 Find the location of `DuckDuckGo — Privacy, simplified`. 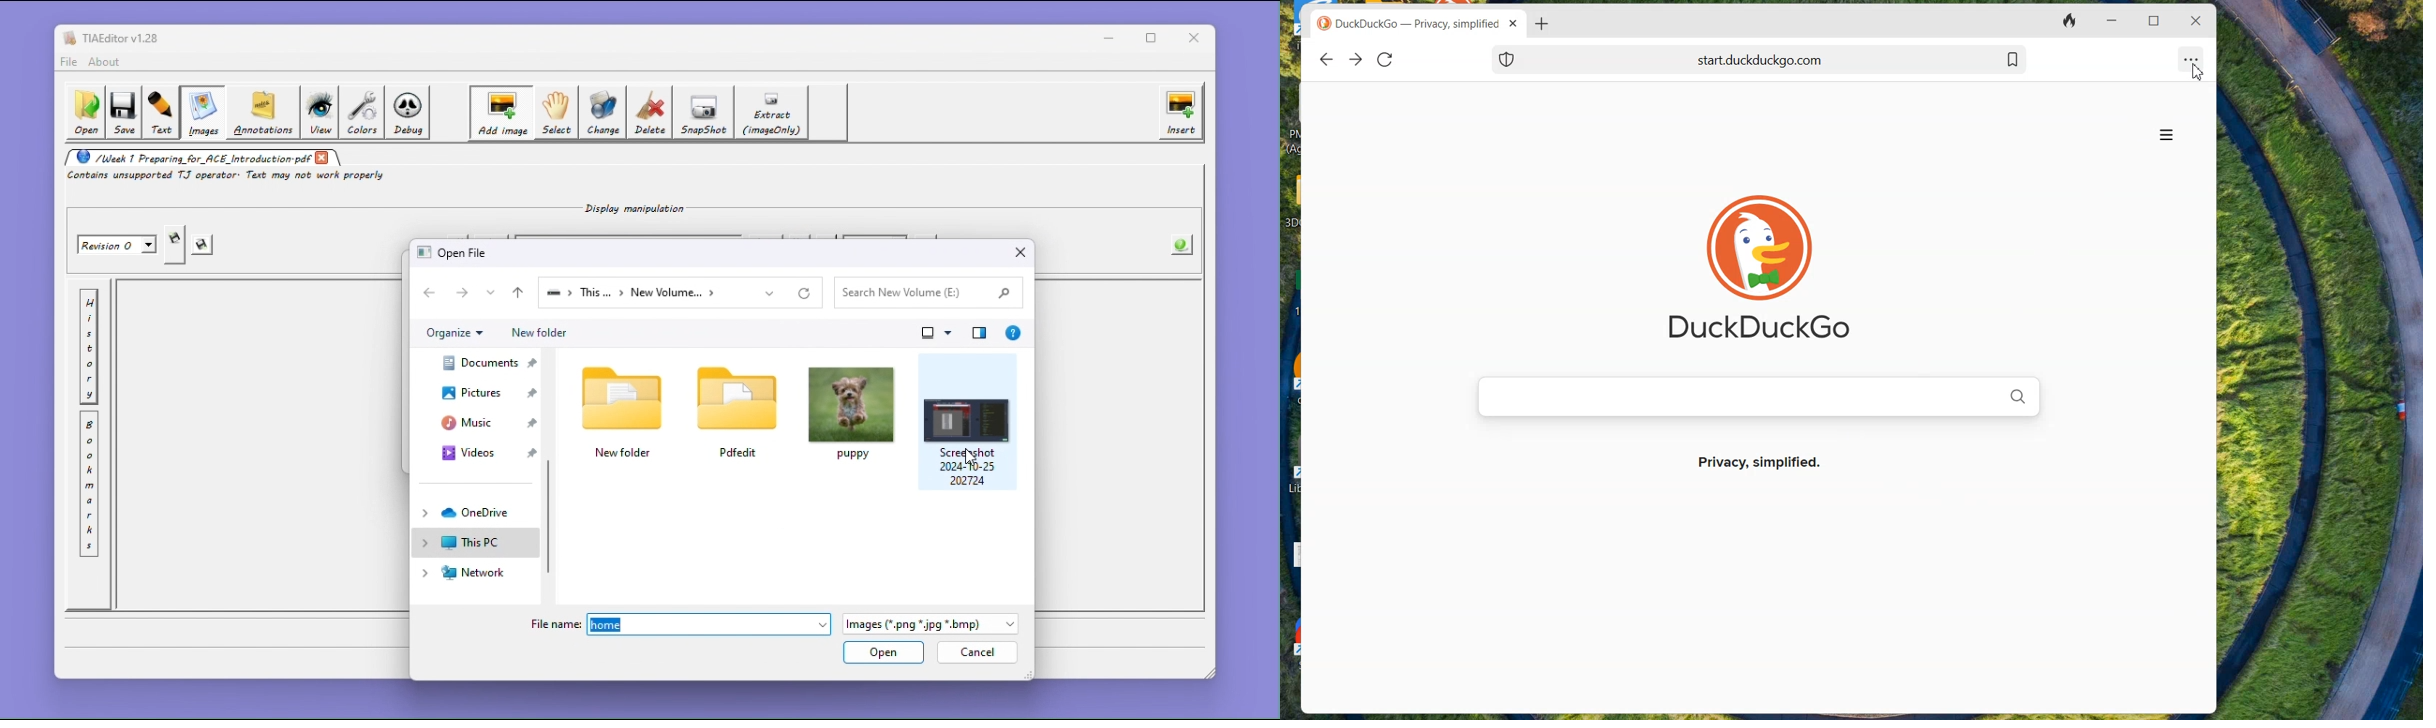

DuckDuckGo — Privacy, simplified is located at coordinates (1420, 25).